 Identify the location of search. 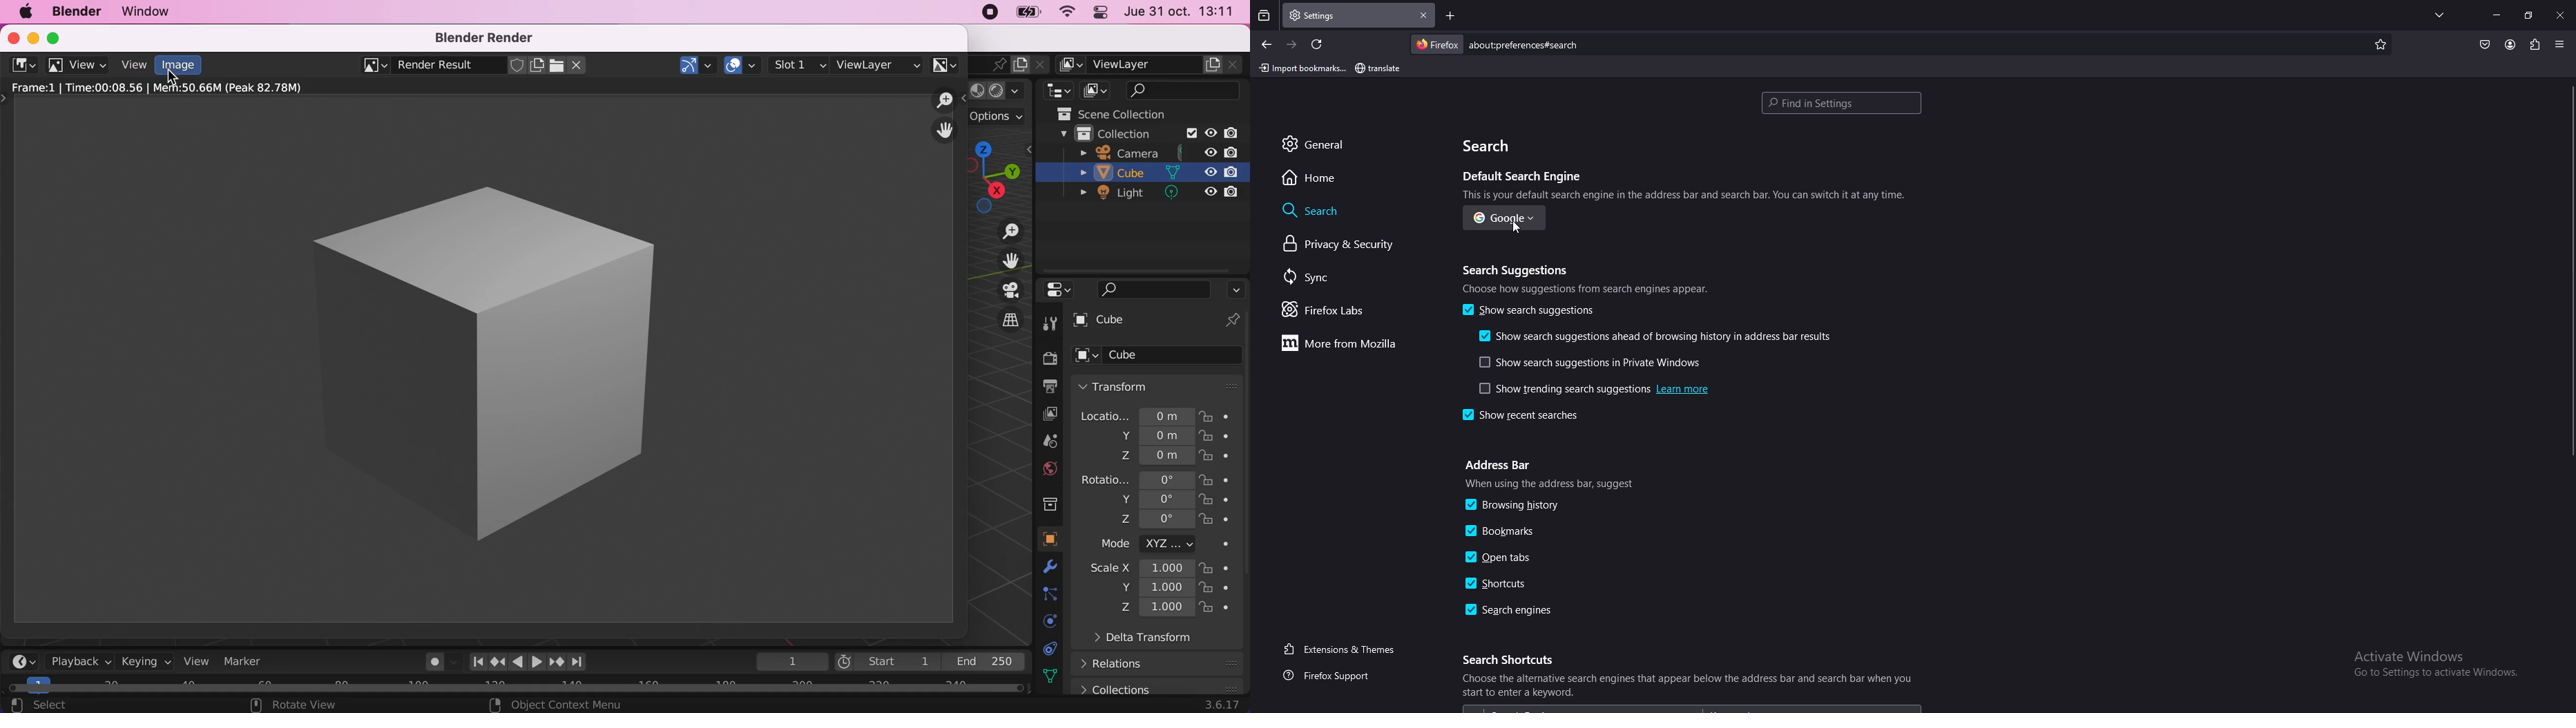
(1354, 209).